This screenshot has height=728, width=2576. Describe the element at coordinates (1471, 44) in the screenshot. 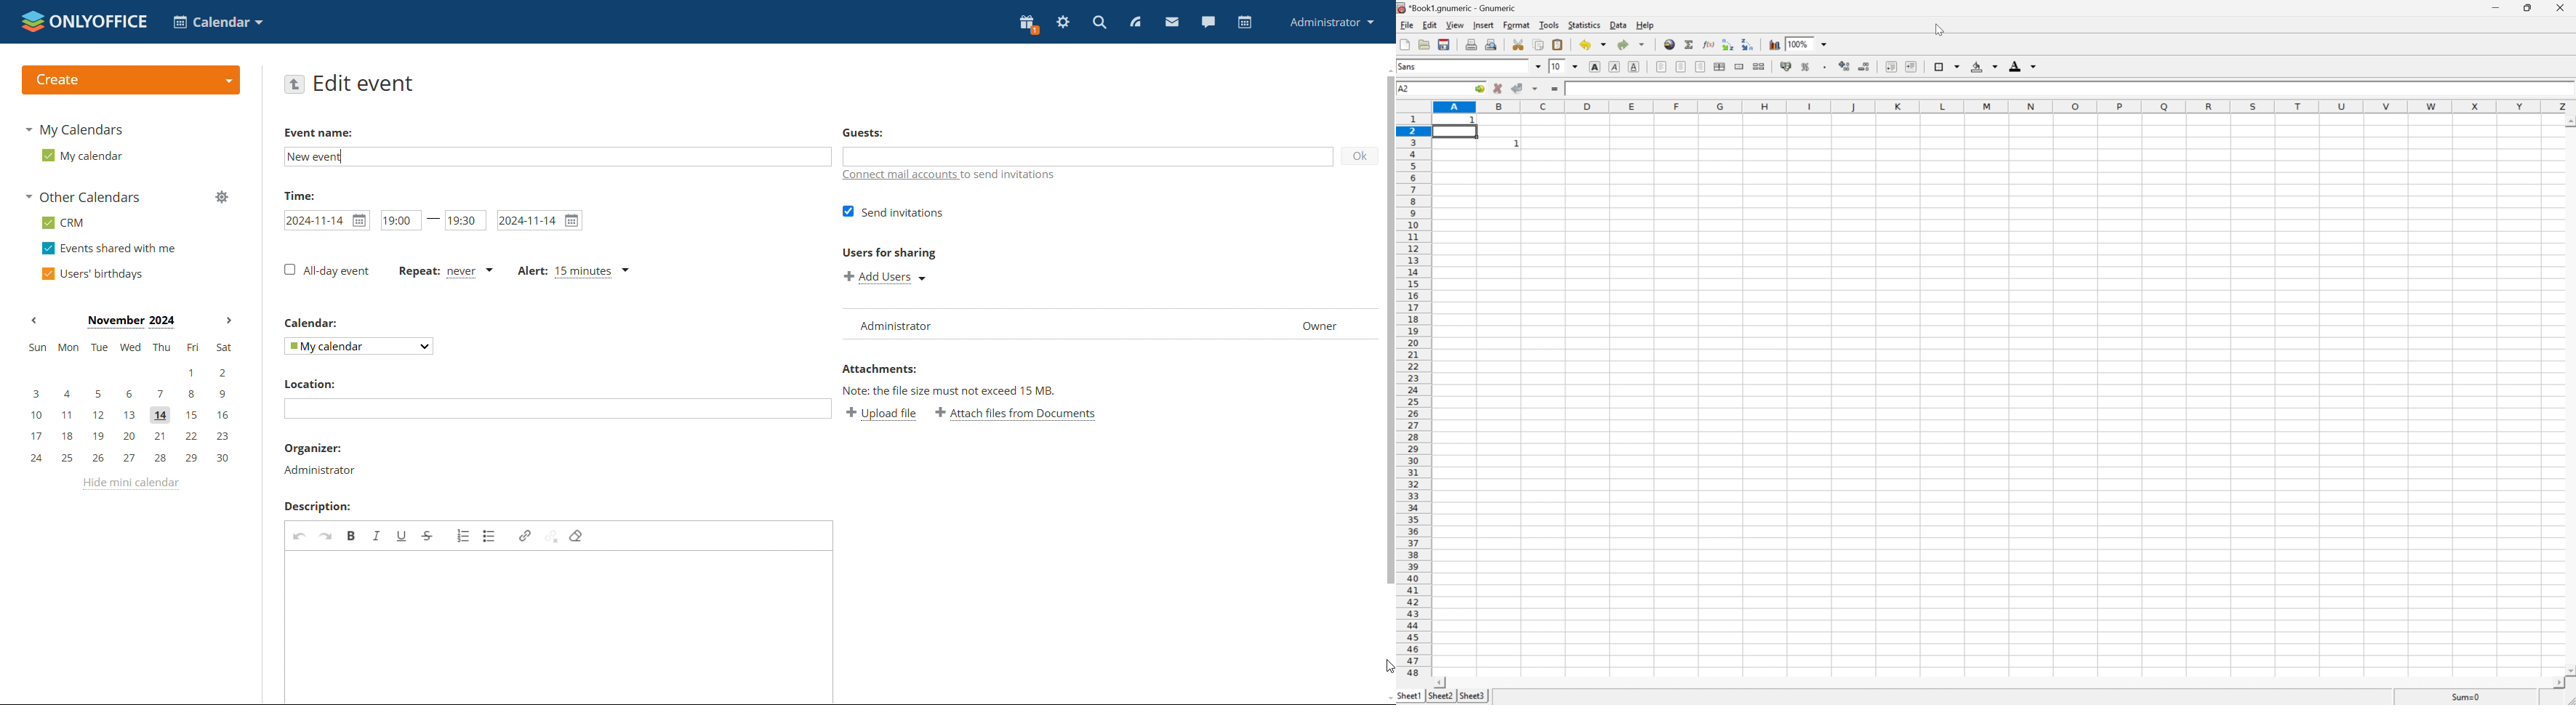

I see `print current file` at that location.